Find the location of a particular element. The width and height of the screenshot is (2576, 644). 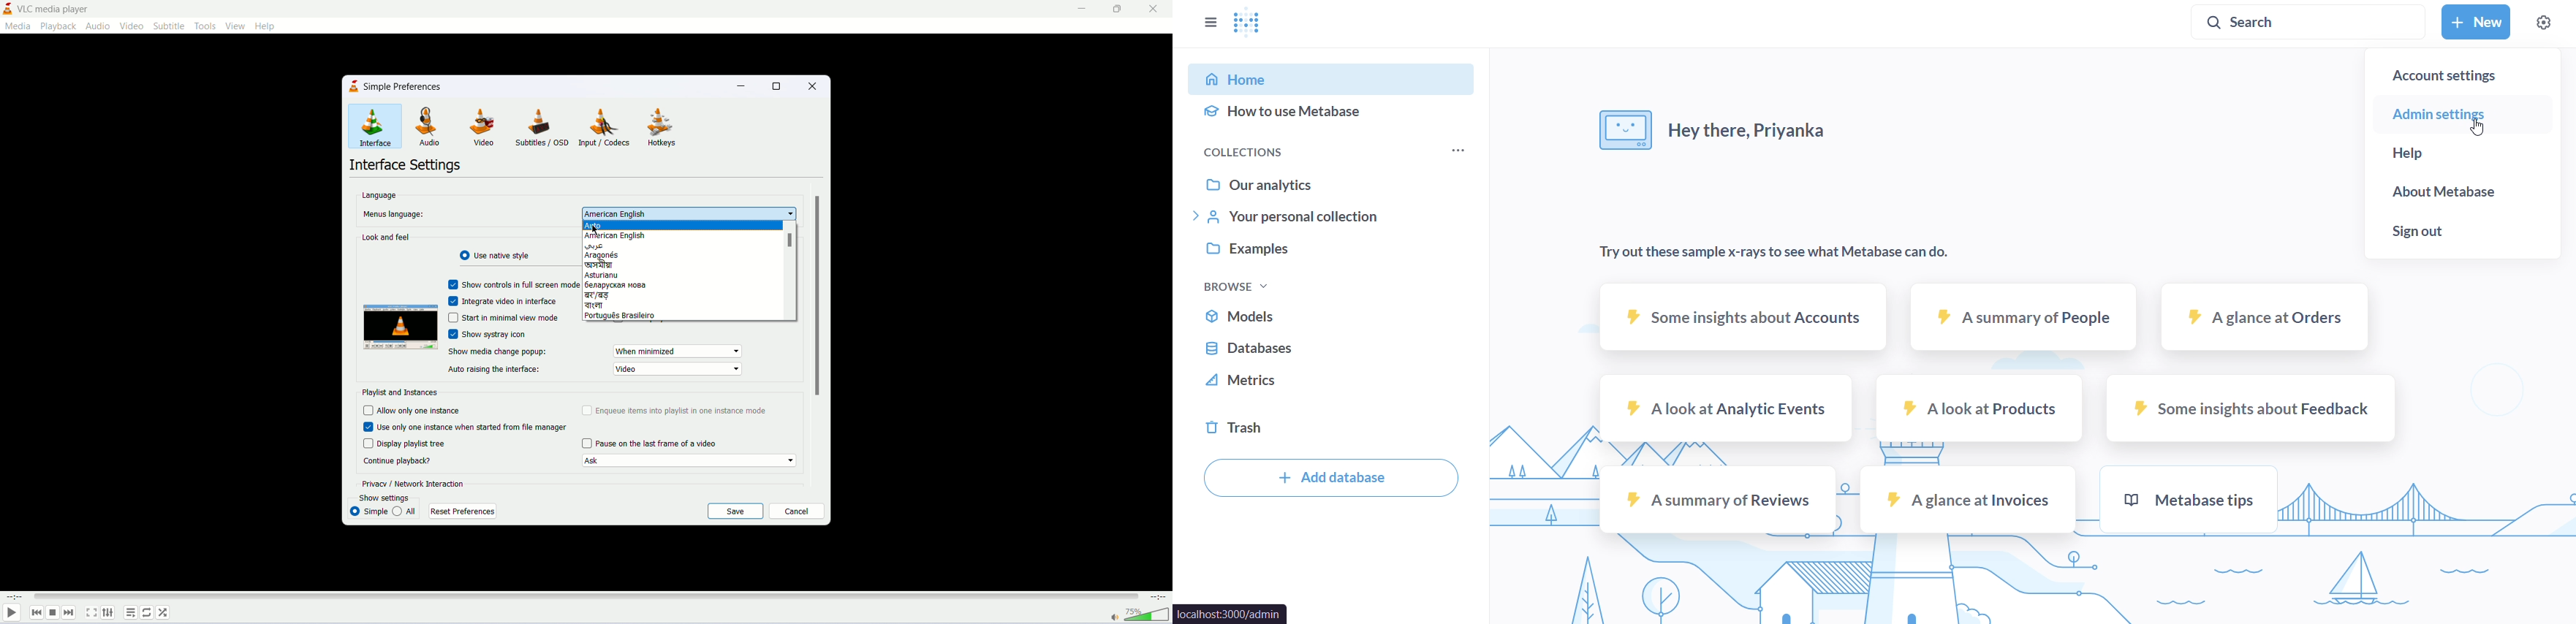

maximize is located at coordinates (1117, 11).